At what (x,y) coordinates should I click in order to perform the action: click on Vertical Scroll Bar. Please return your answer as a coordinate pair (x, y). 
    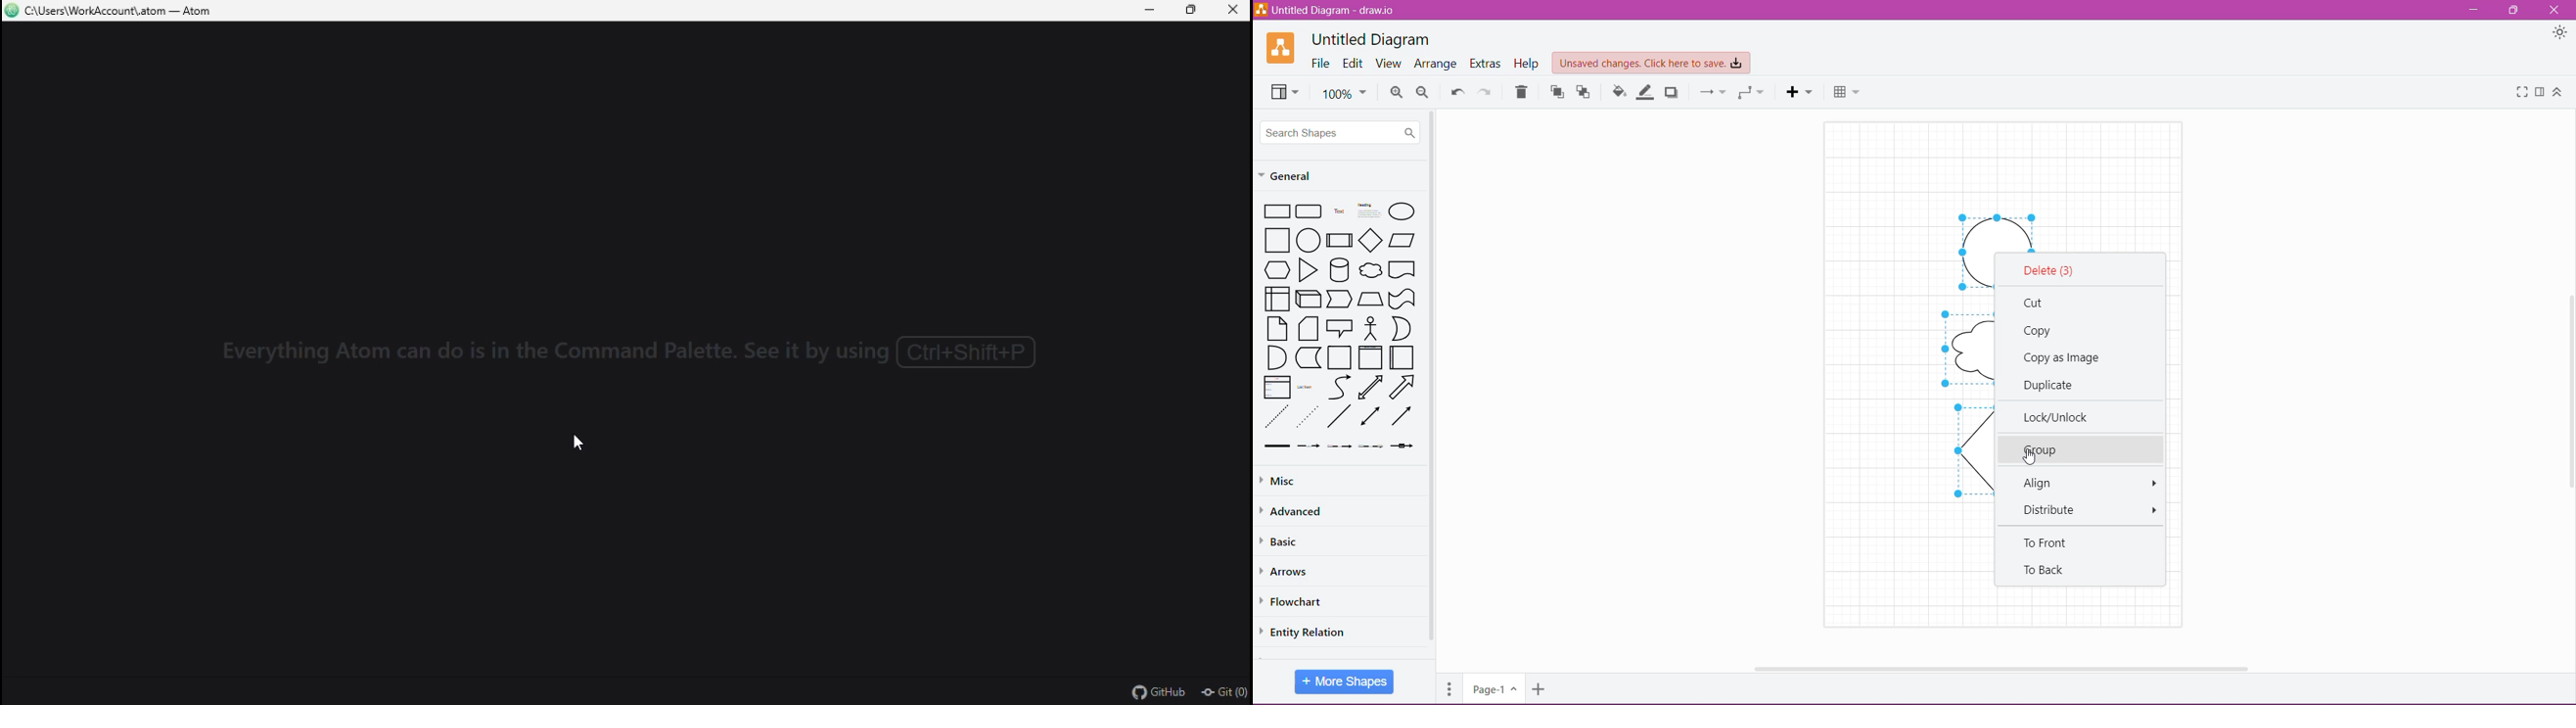
    Looking at the image, I should click on (2568, 388).